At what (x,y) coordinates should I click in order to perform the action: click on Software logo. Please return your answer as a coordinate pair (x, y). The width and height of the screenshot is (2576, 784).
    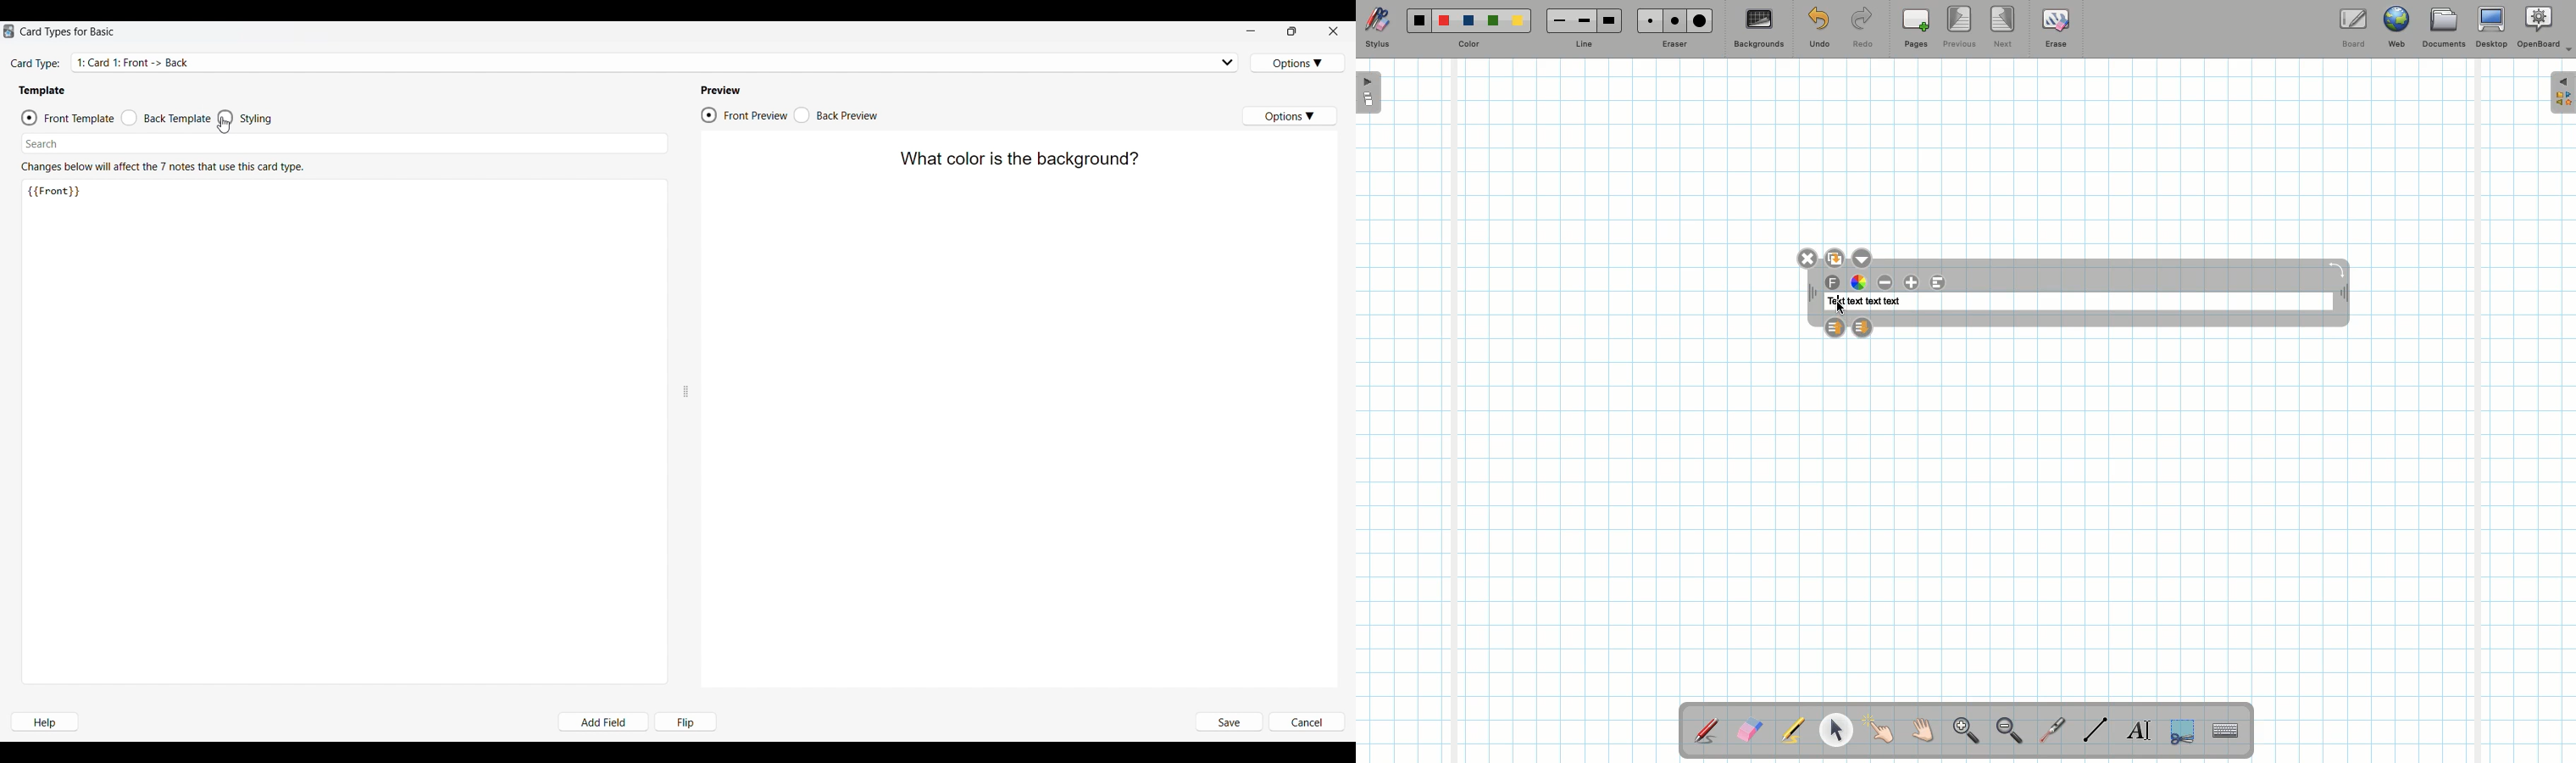
    Looking at the image, I should click on (8, 31).